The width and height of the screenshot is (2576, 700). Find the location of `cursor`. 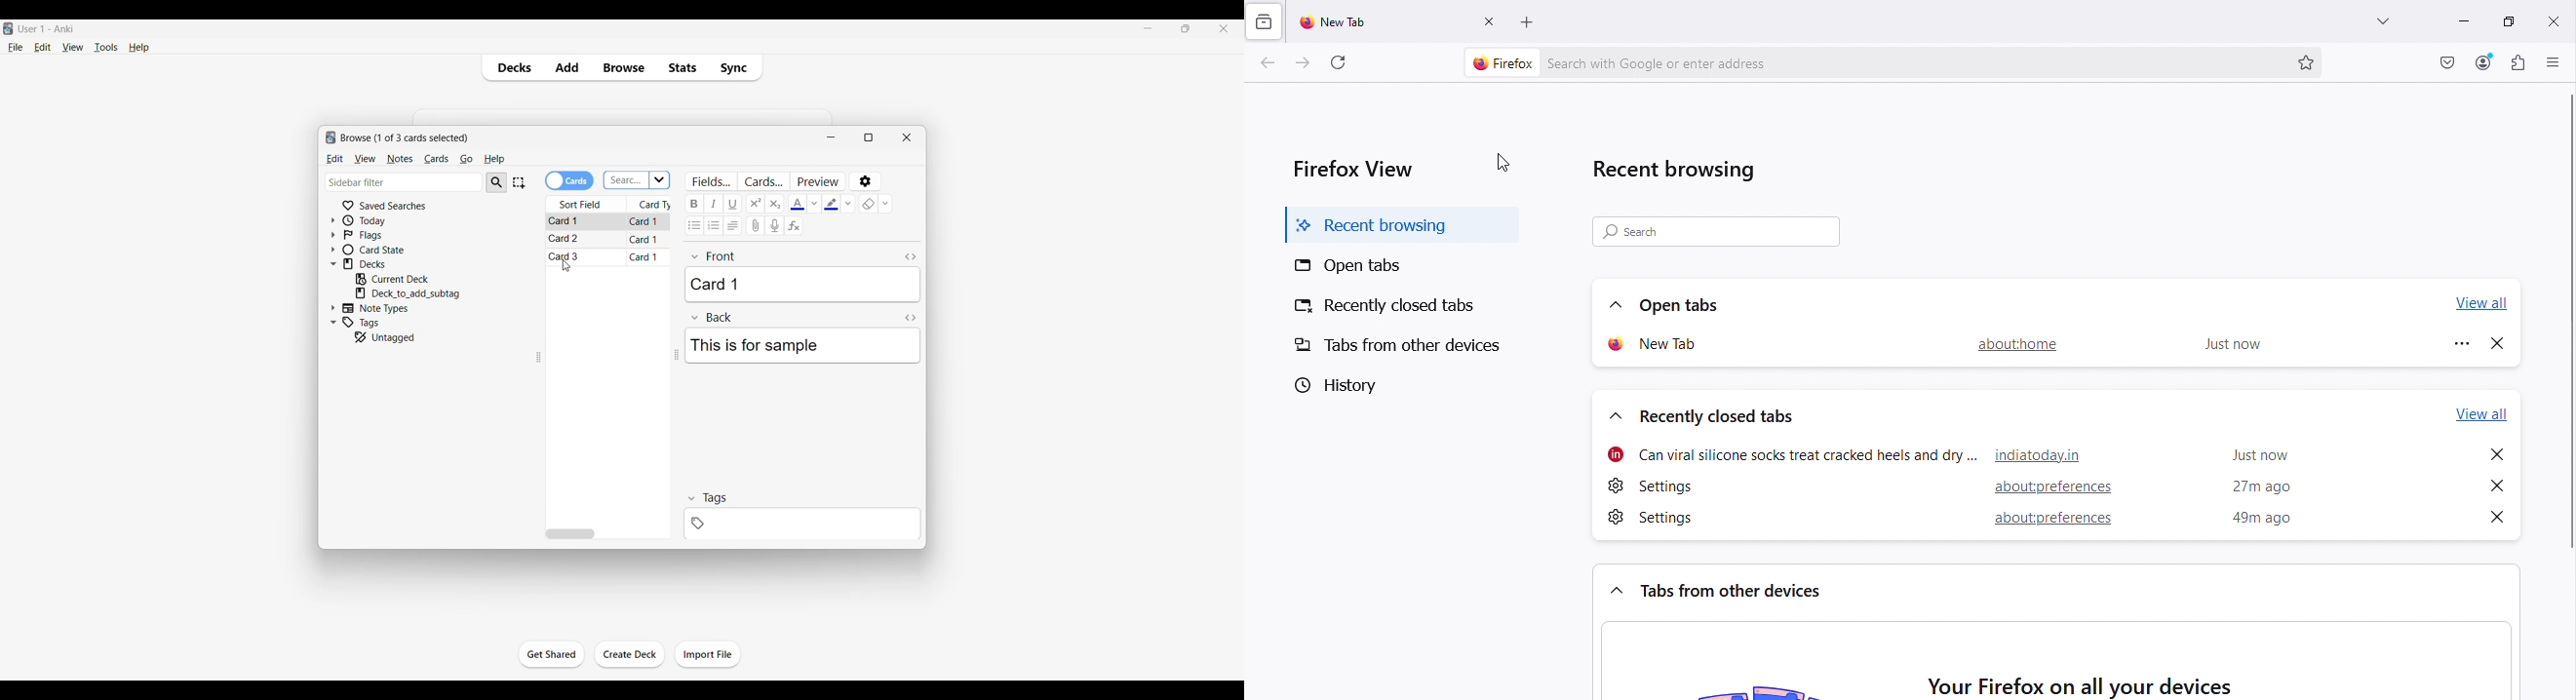

cursor is located at coordinates (567, 266).